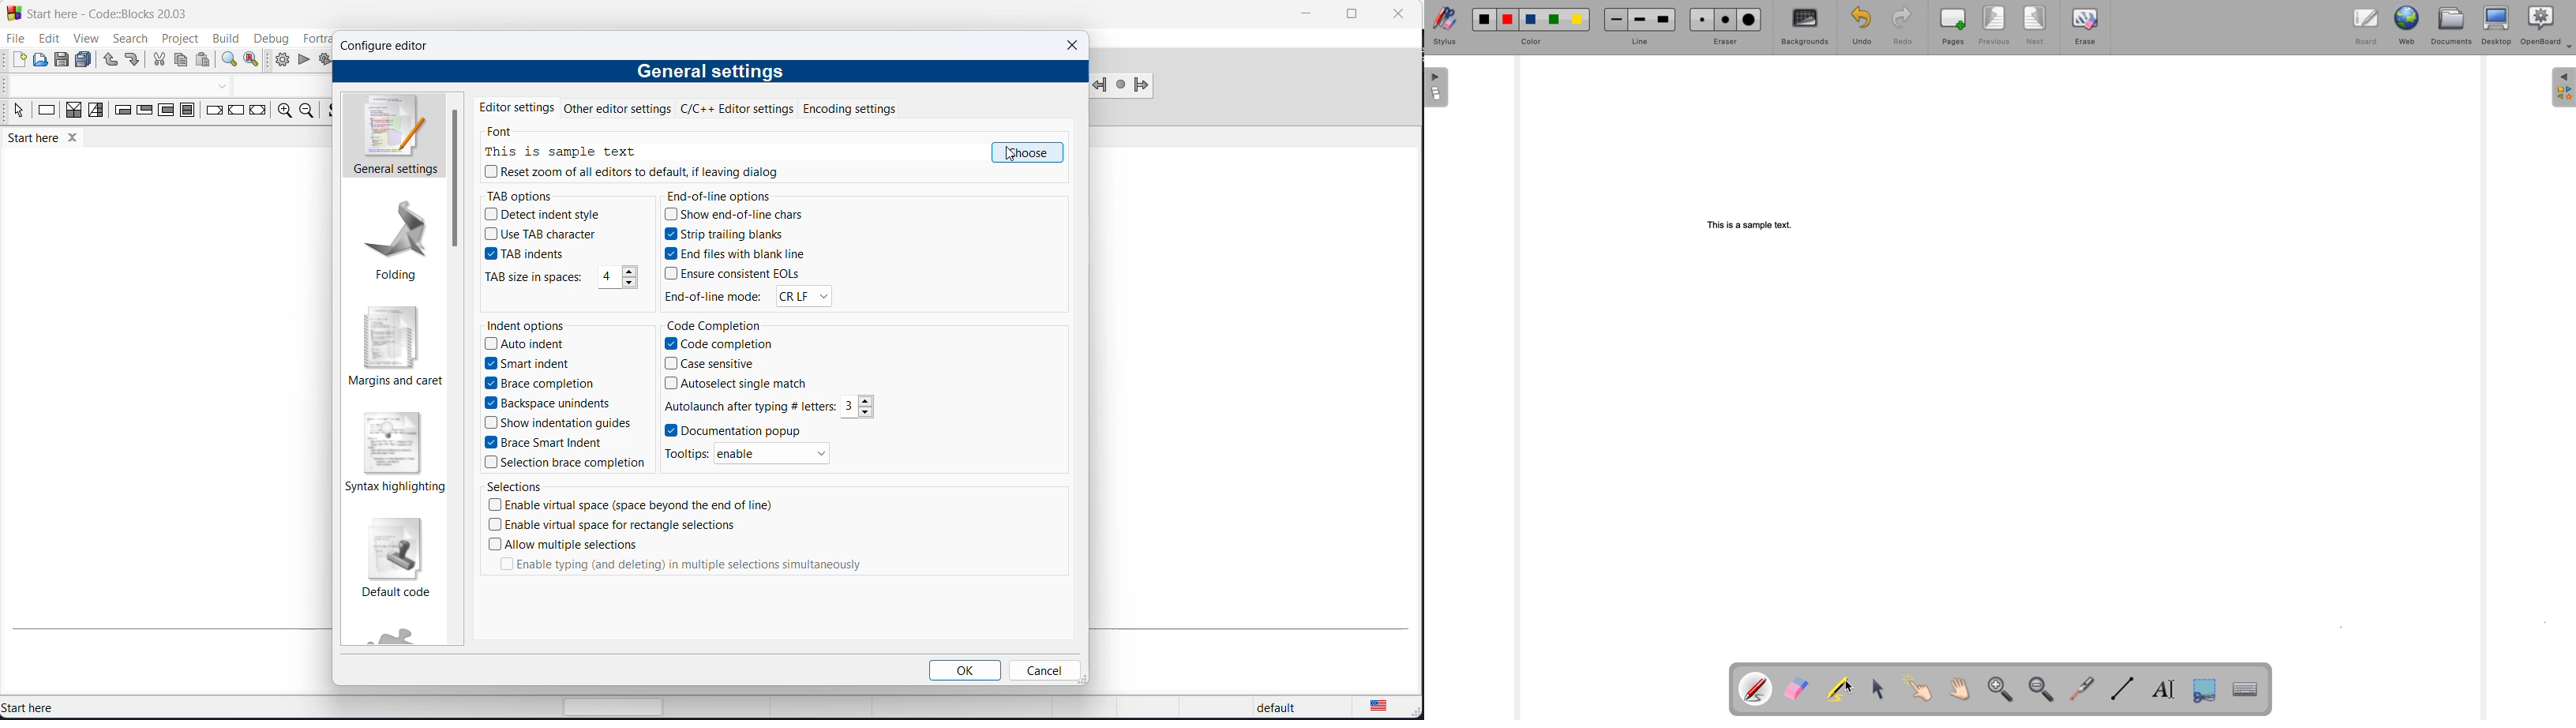  Describe the element at coordinates (519, 487) in the screenshot. I see `selections` at that location.